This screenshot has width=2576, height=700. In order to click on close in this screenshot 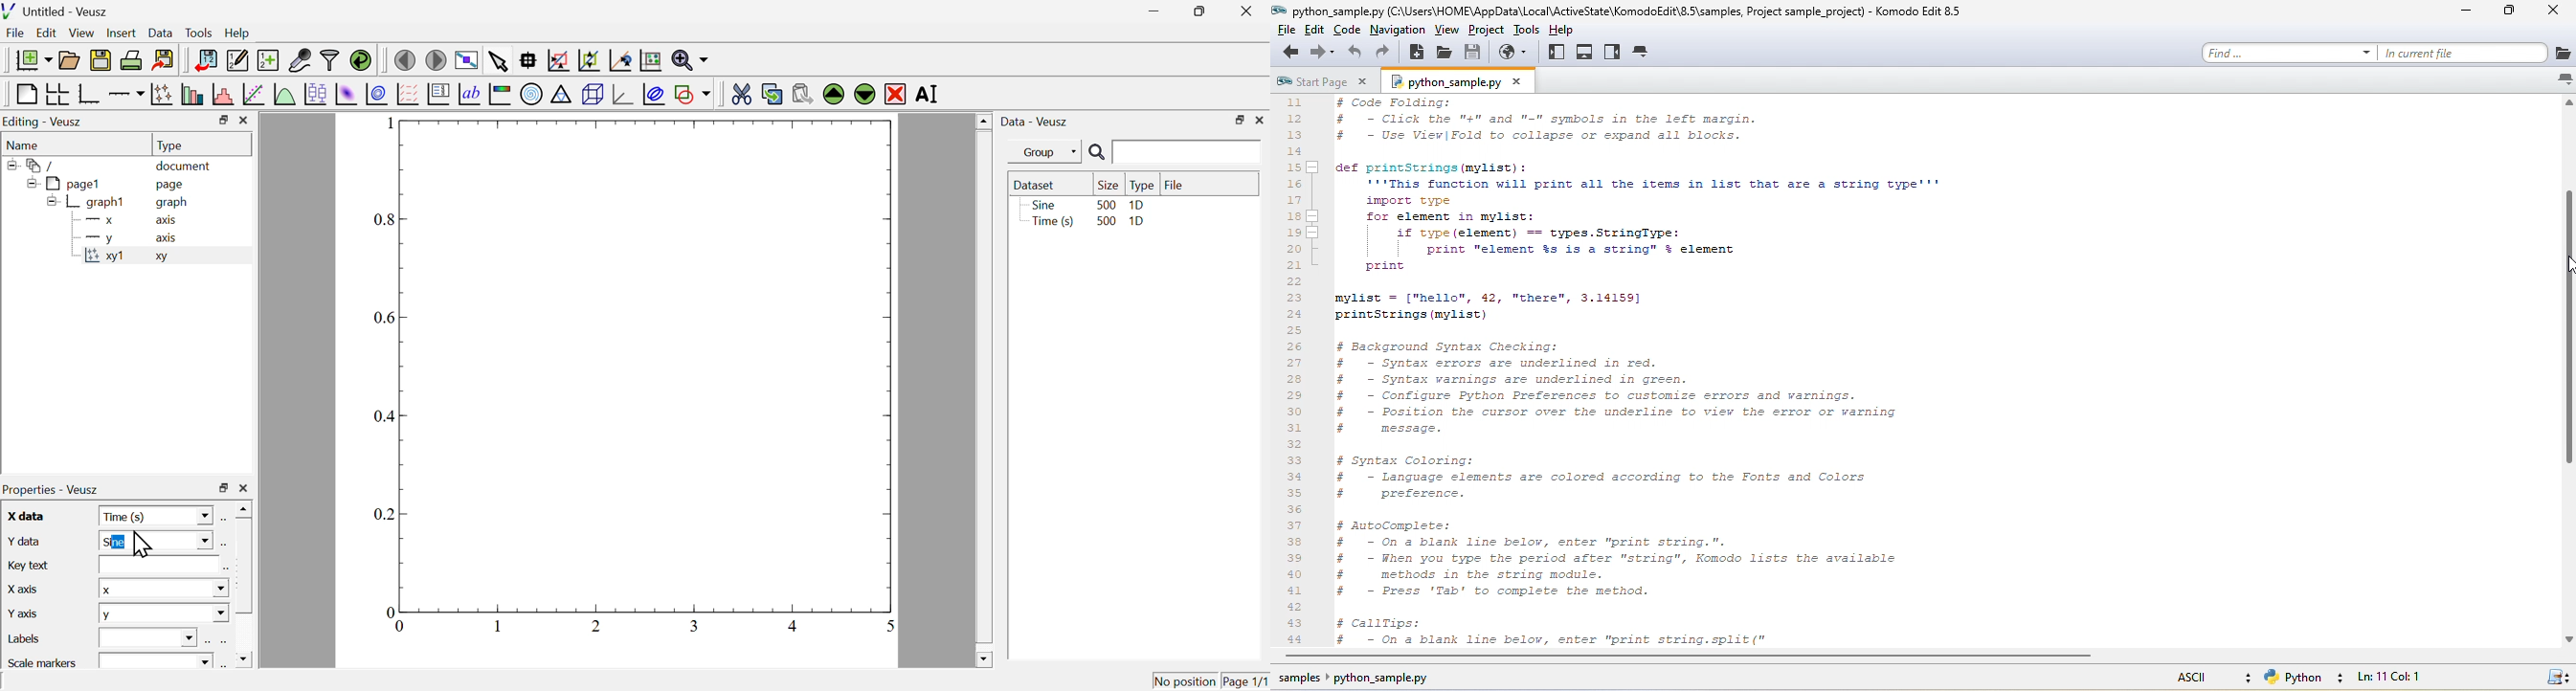, I will do `click(243, 488)`.